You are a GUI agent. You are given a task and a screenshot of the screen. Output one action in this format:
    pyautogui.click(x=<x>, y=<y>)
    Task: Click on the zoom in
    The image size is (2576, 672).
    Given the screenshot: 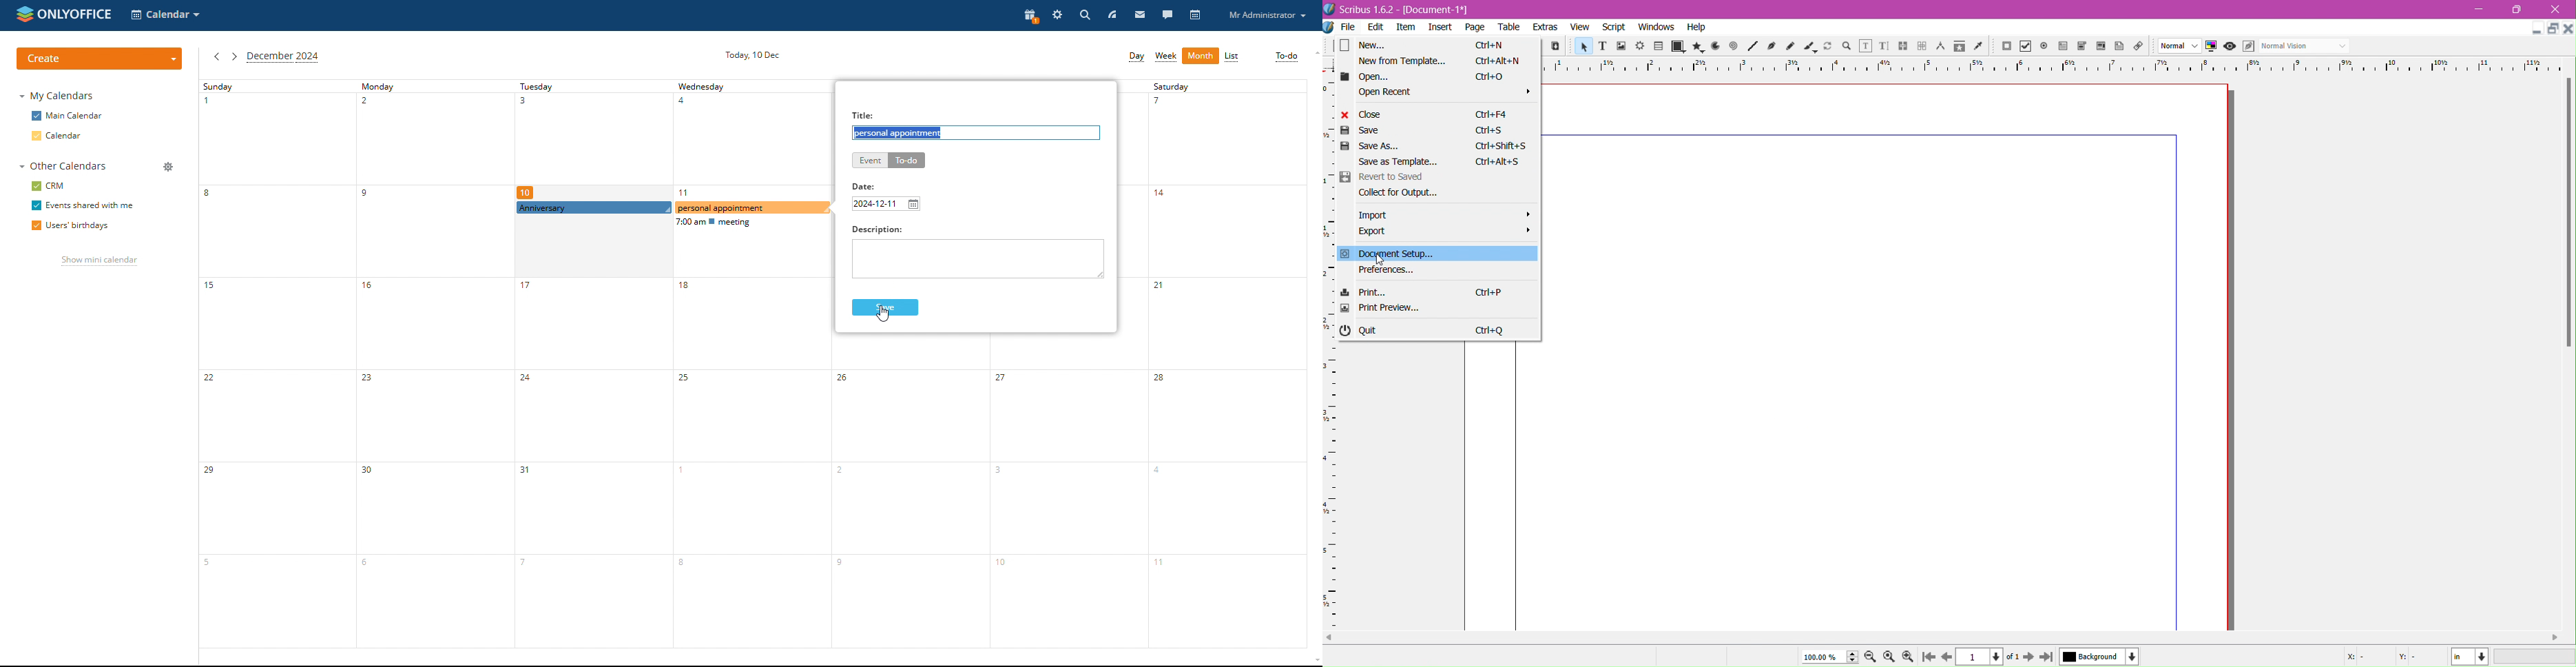 What is the action you would take?
    pyautogui.click(x=1907, y=657)
    